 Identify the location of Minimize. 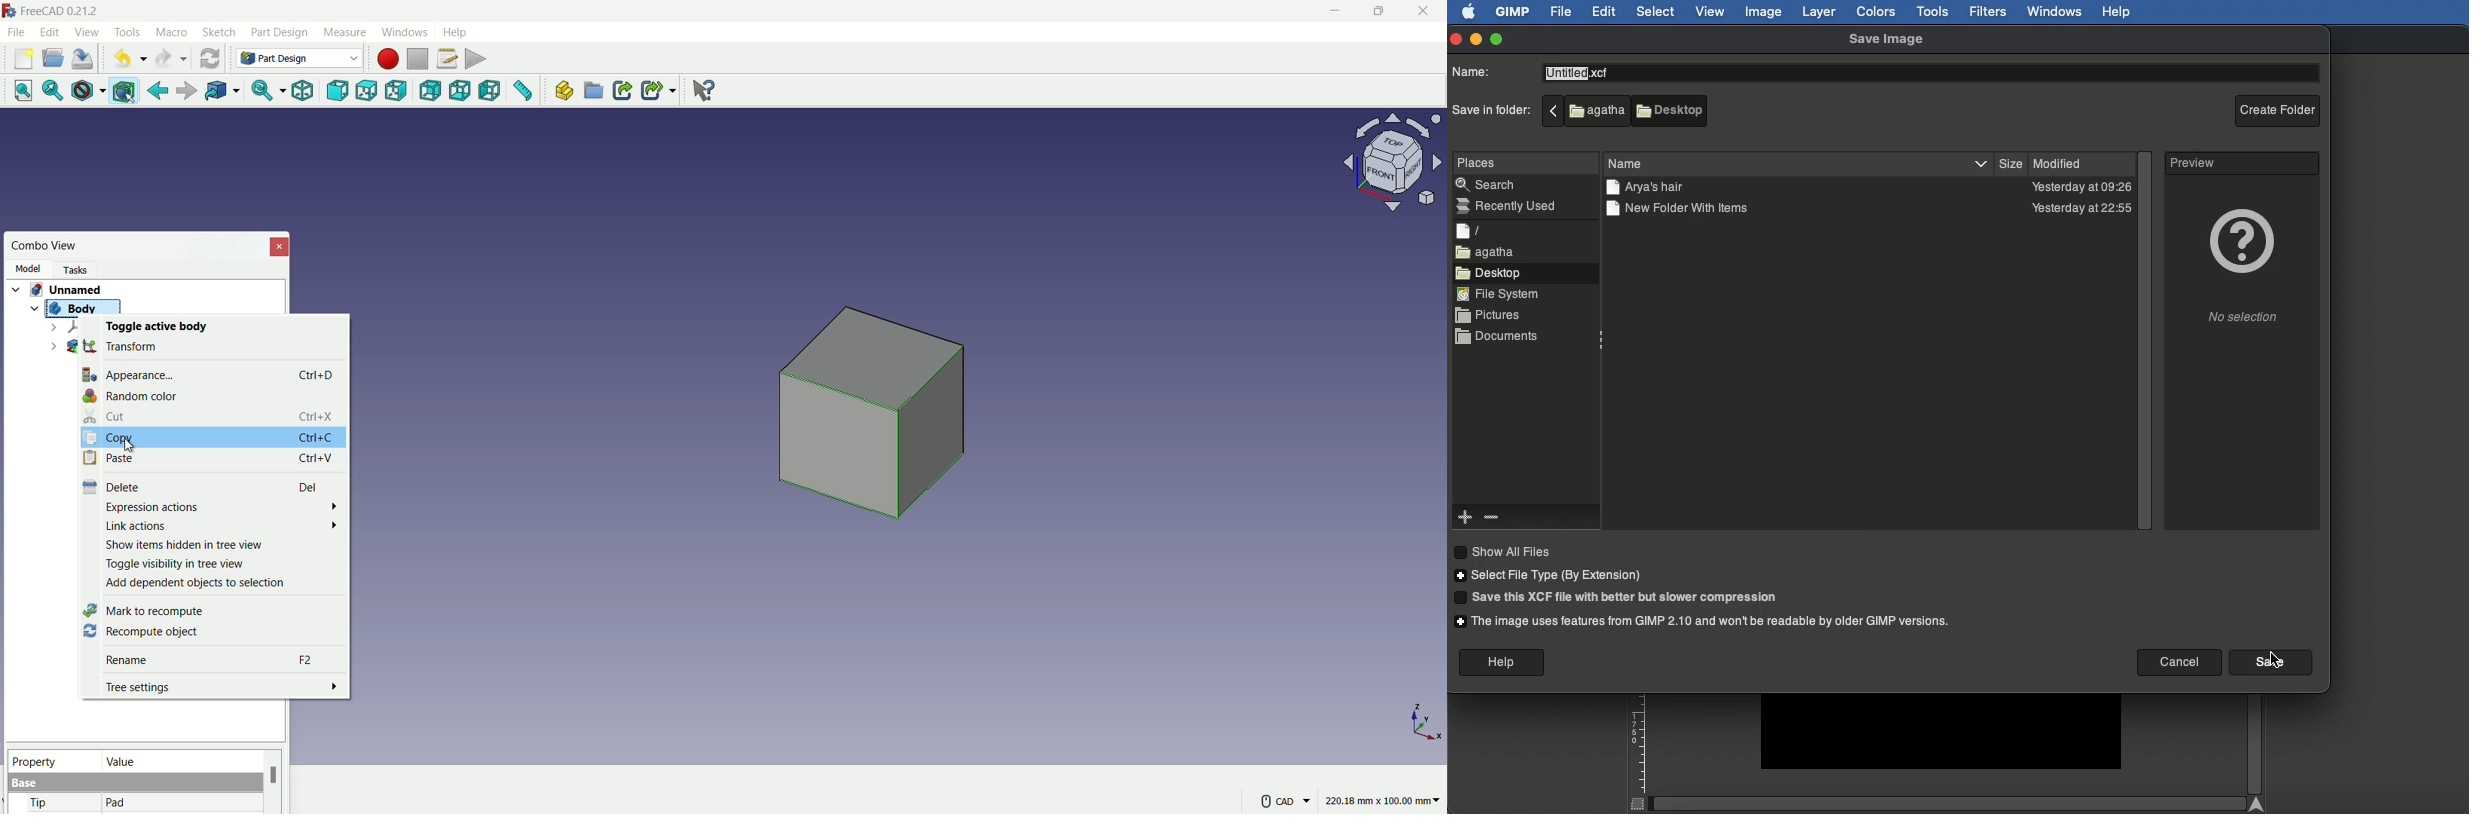
(1475, 39).